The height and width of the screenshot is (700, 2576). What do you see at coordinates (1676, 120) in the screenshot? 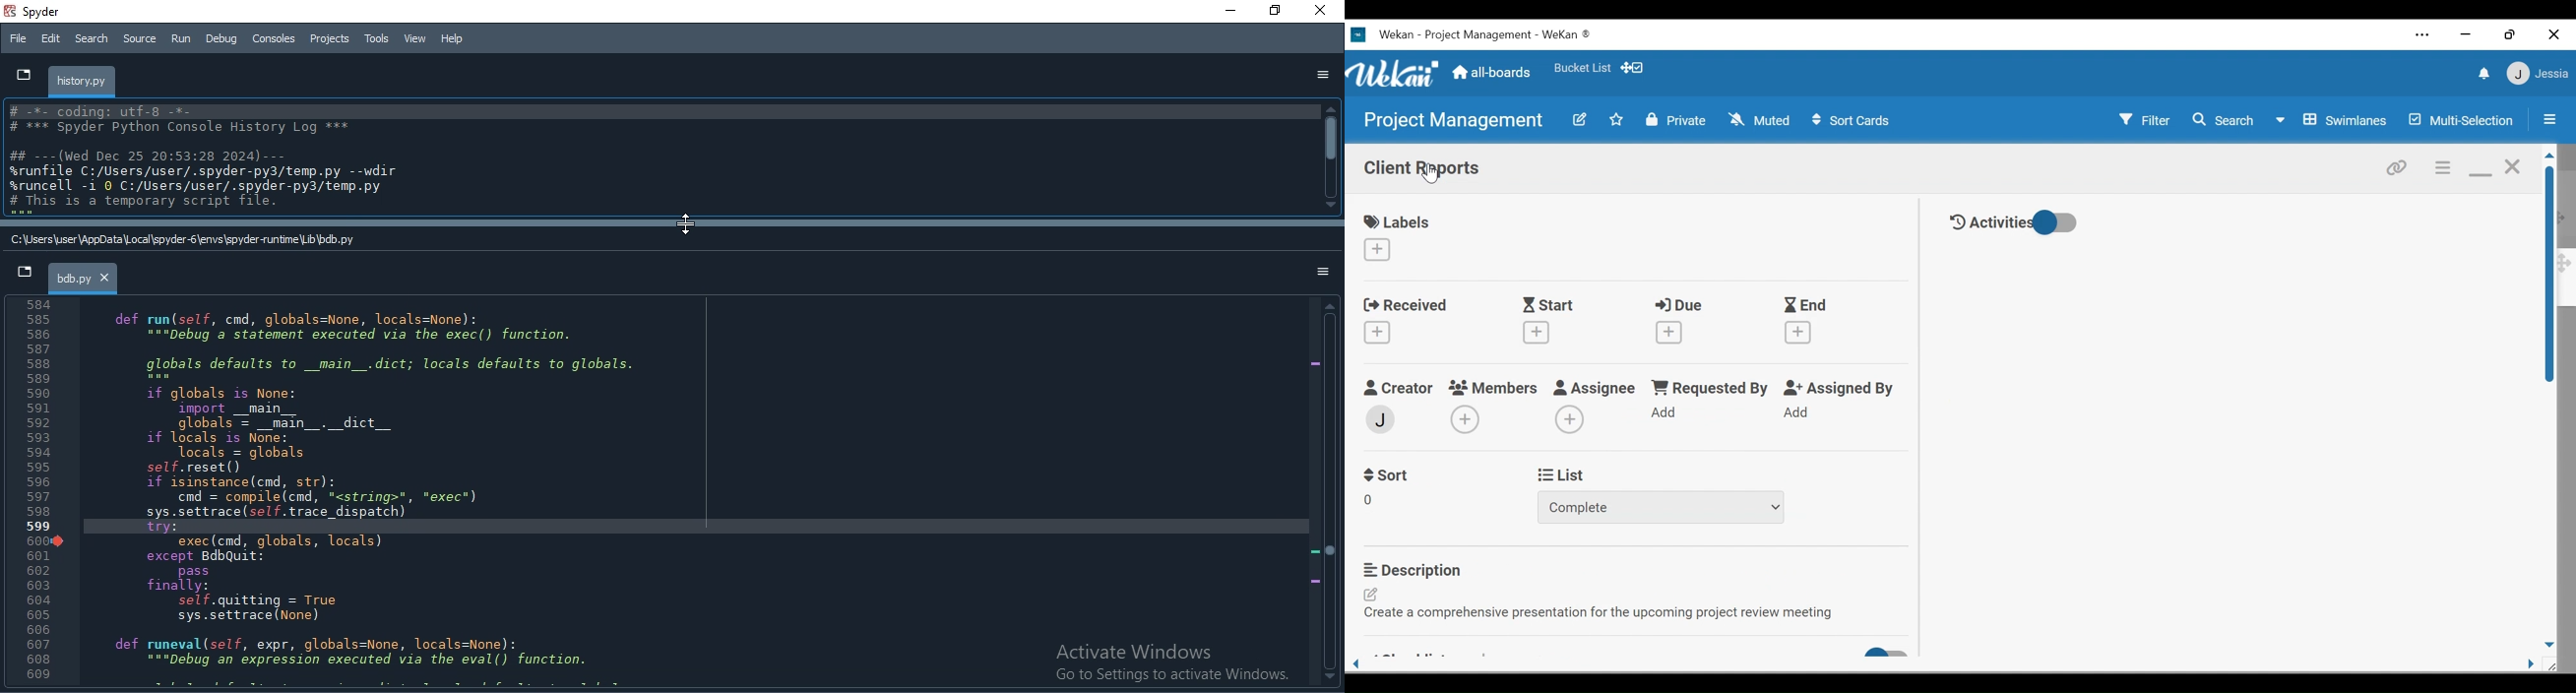
I see `Private` at bounding box center [1676, 120].